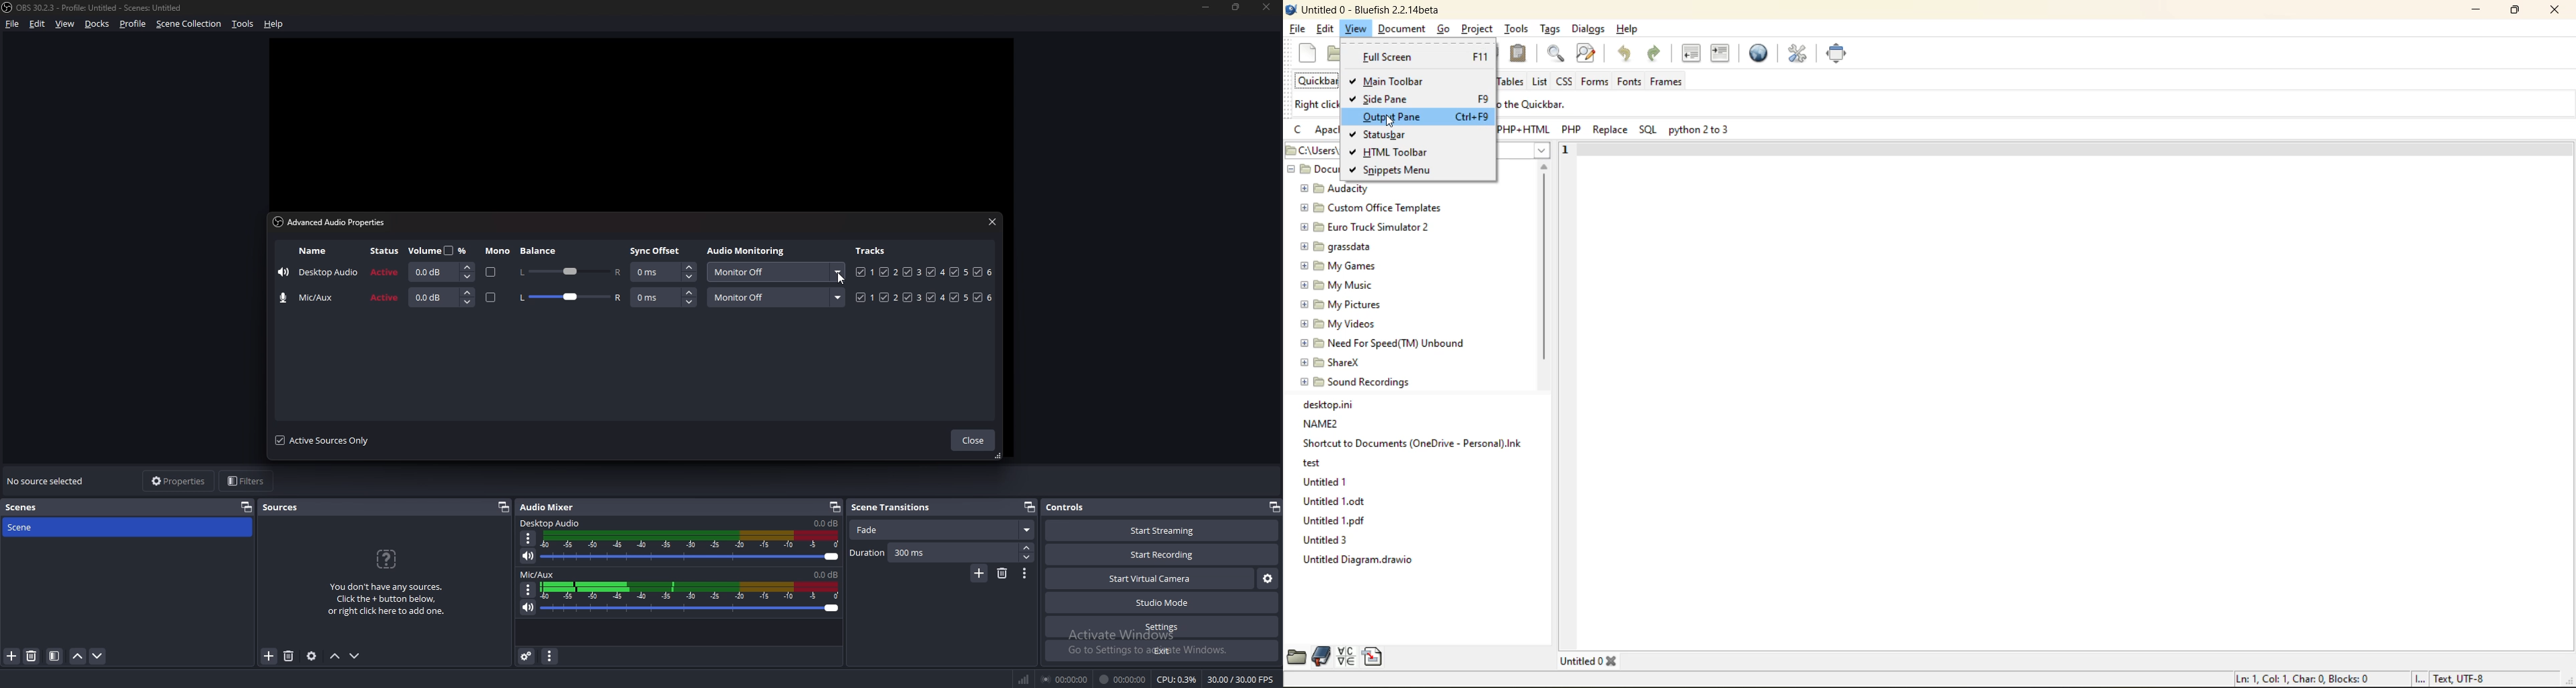 This screenshot has width=2576, height=700. What do you see at coordinates (1267, 579) in the screenshot?
I see `configure virtual camera` at bounding box center [1267, 579].